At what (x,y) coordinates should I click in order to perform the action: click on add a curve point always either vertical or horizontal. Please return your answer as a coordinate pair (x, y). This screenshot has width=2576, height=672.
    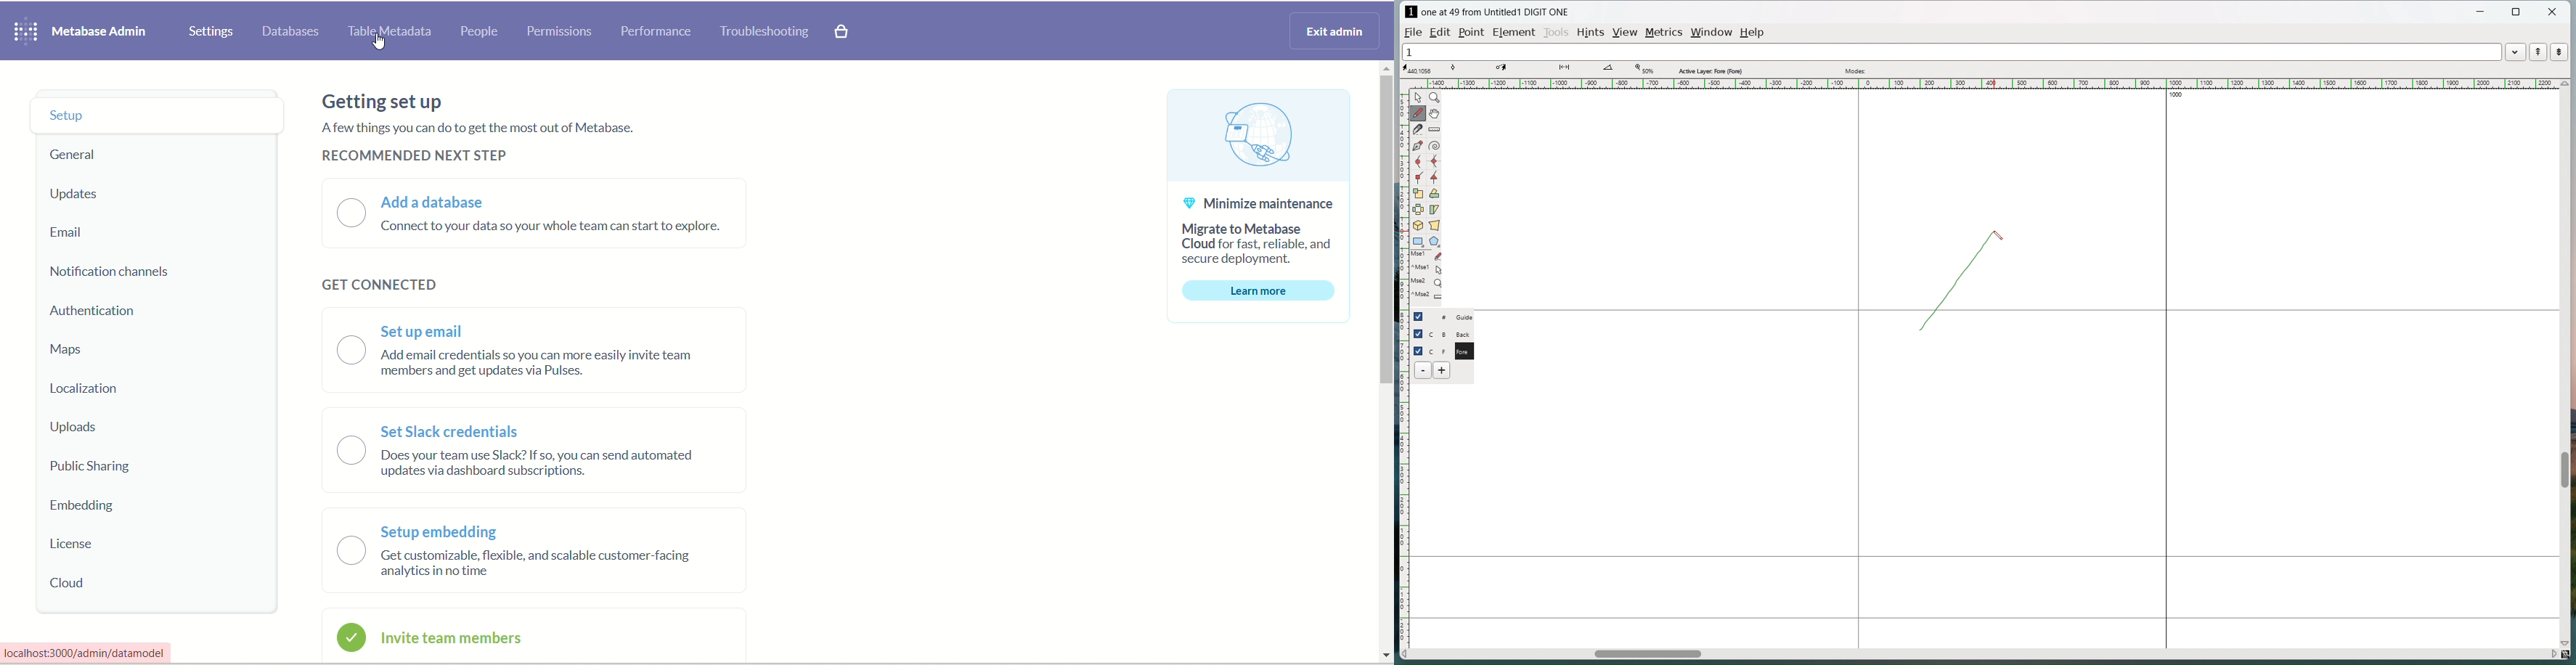
    Looking at the image, I should click on (1434, 162).